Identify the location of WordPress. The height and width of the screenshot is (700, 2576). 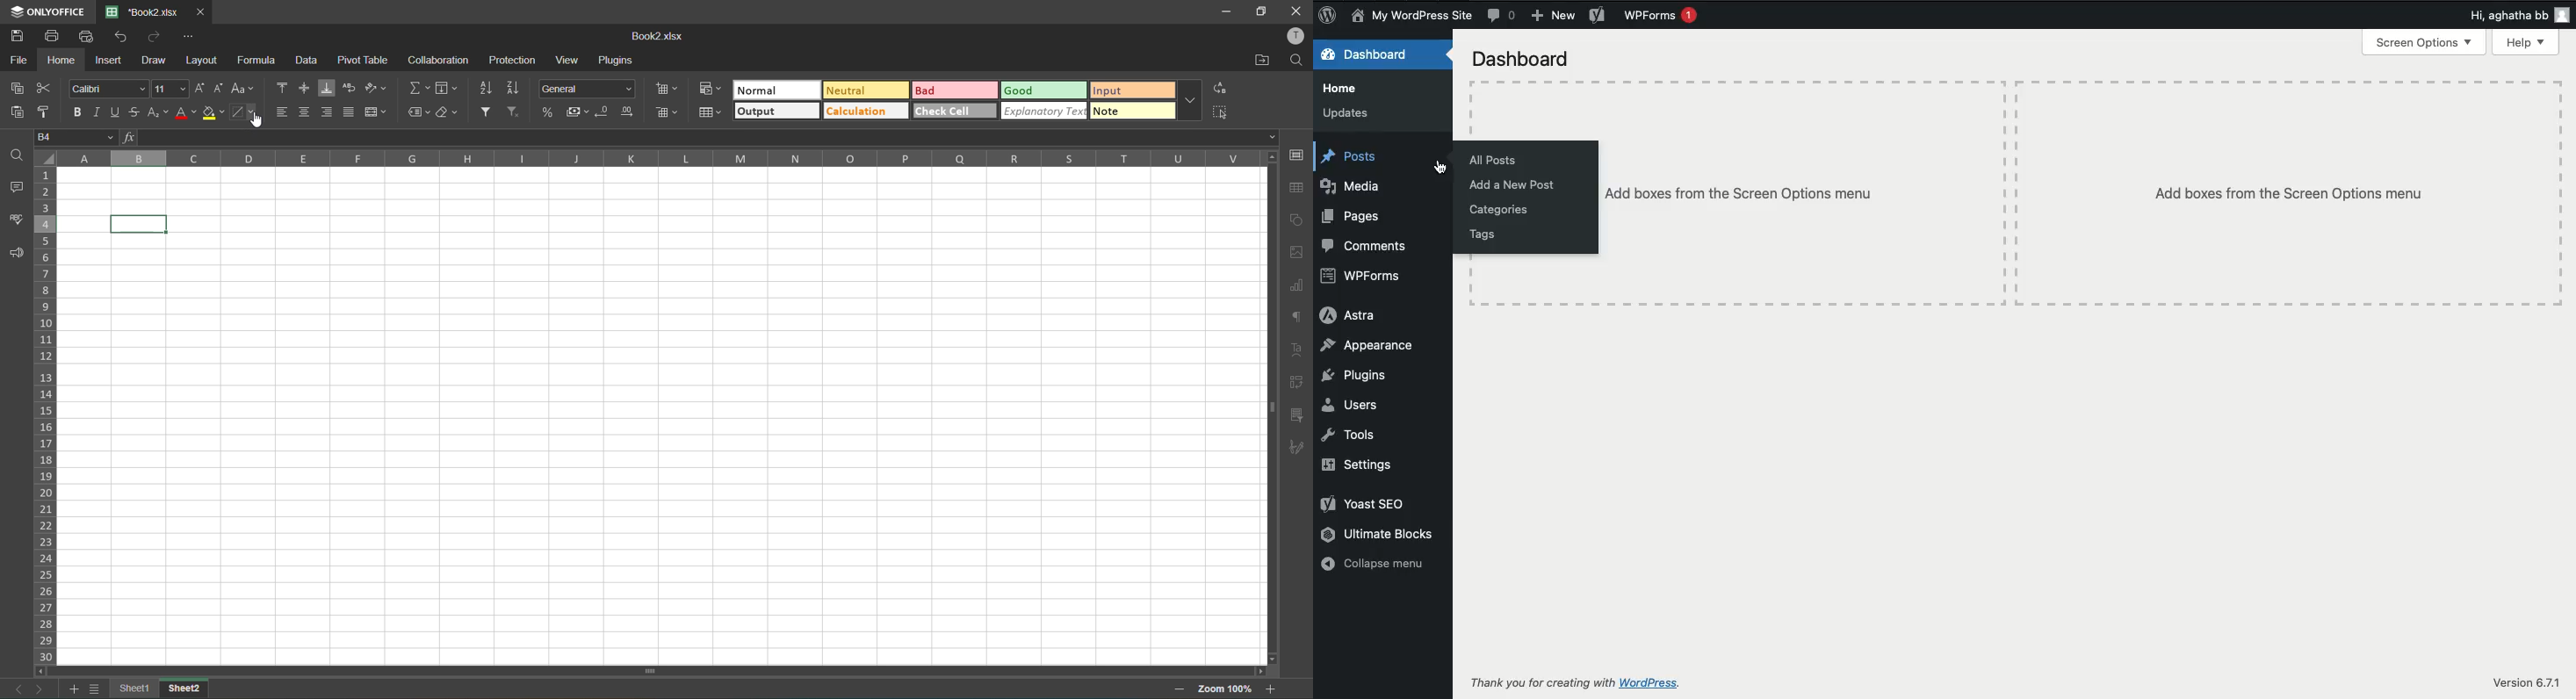
(1652, 683).